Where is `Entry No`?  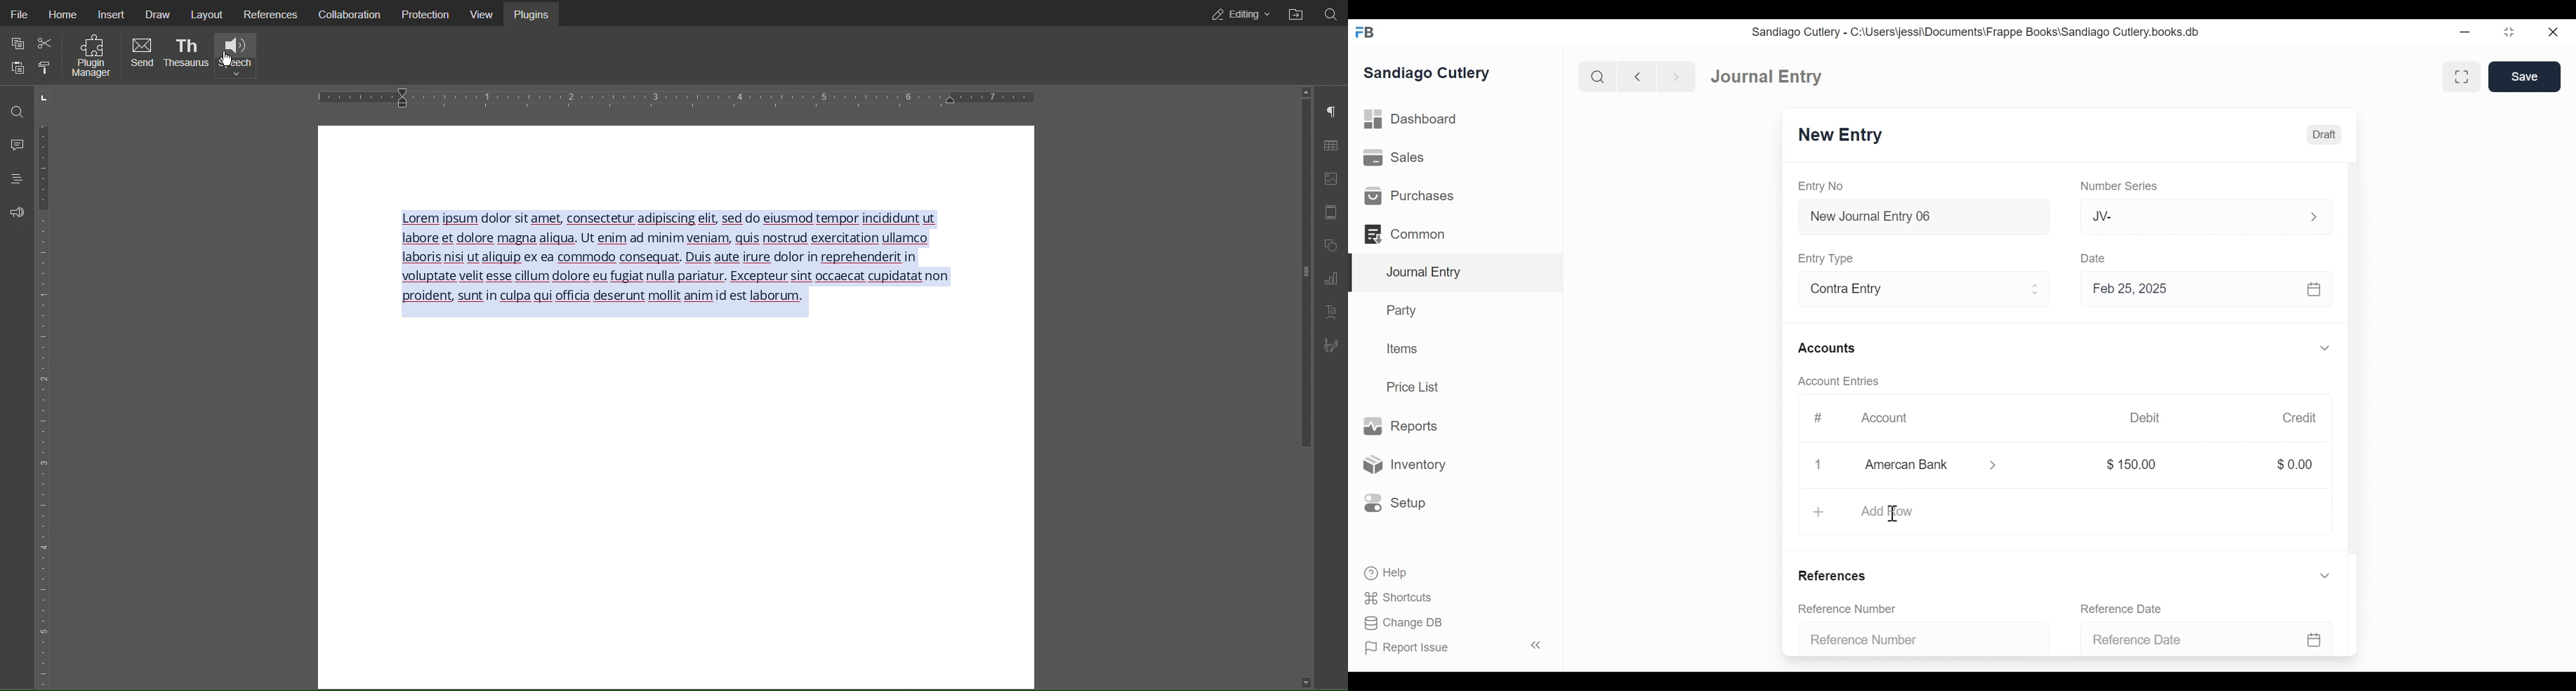 Entry No is located at coordinates (1821, 187).